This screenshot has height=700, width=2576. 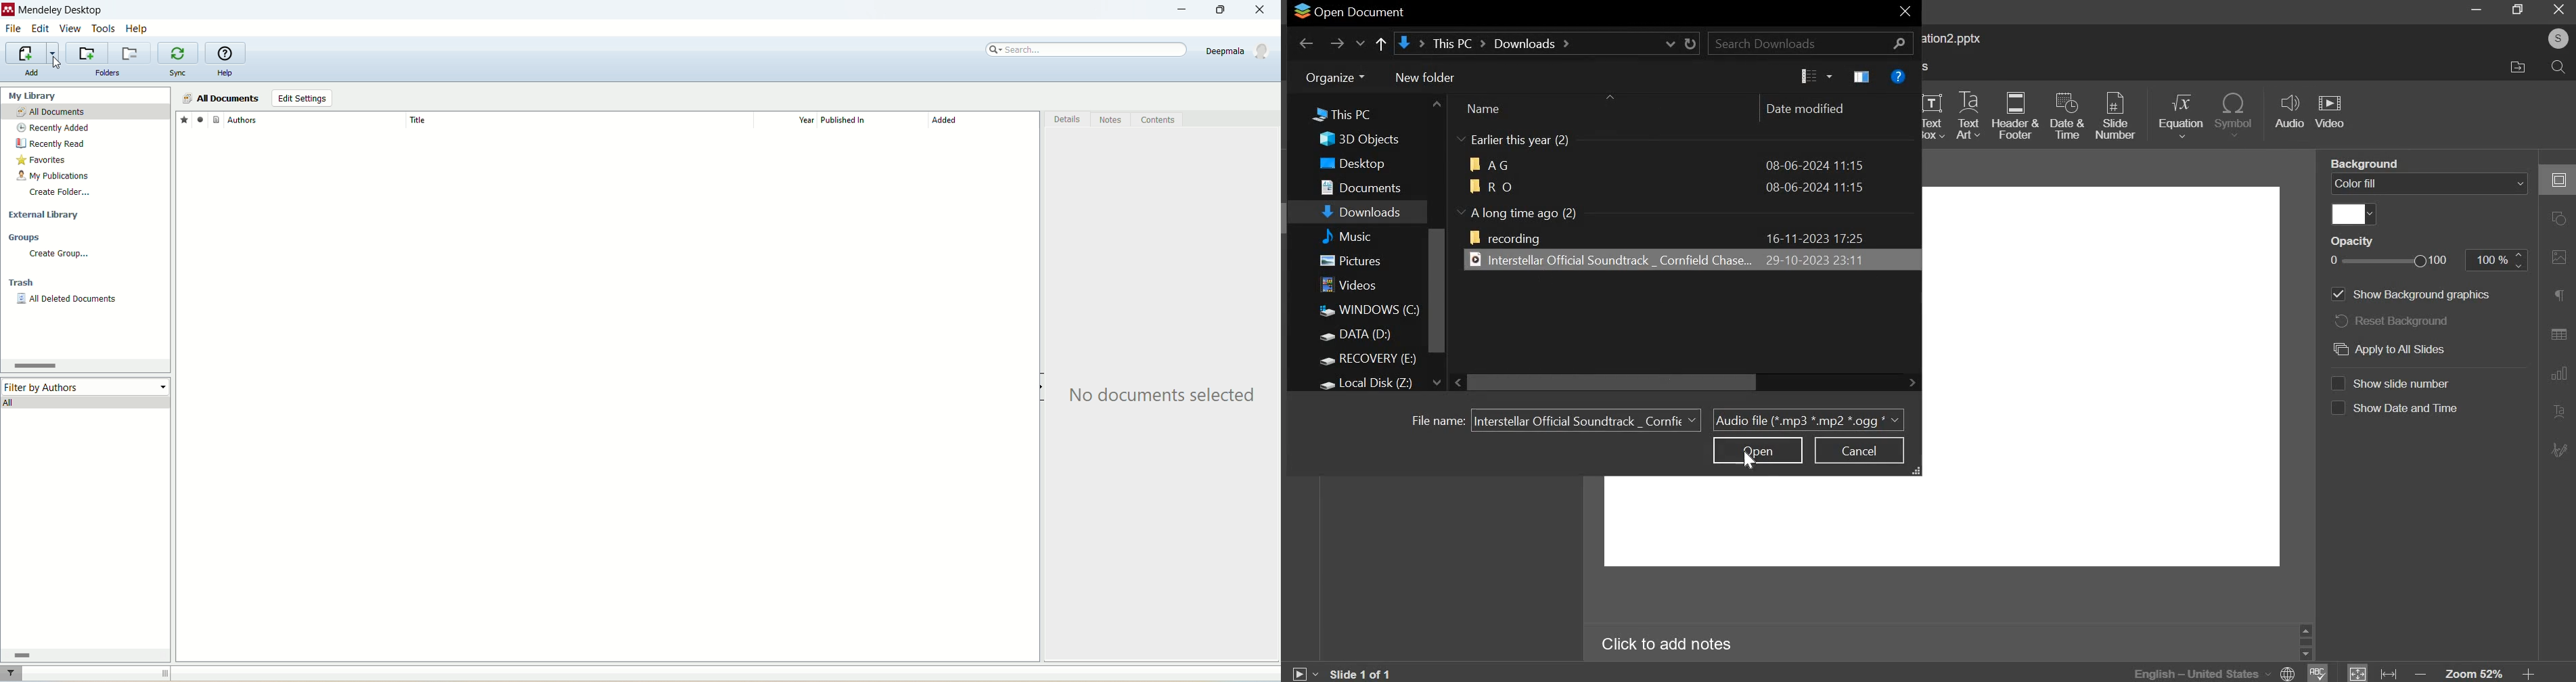 What do you see at coordinates (1336, 41) in the screenshot?
I see `forward` at bounding box center [1336, 41].